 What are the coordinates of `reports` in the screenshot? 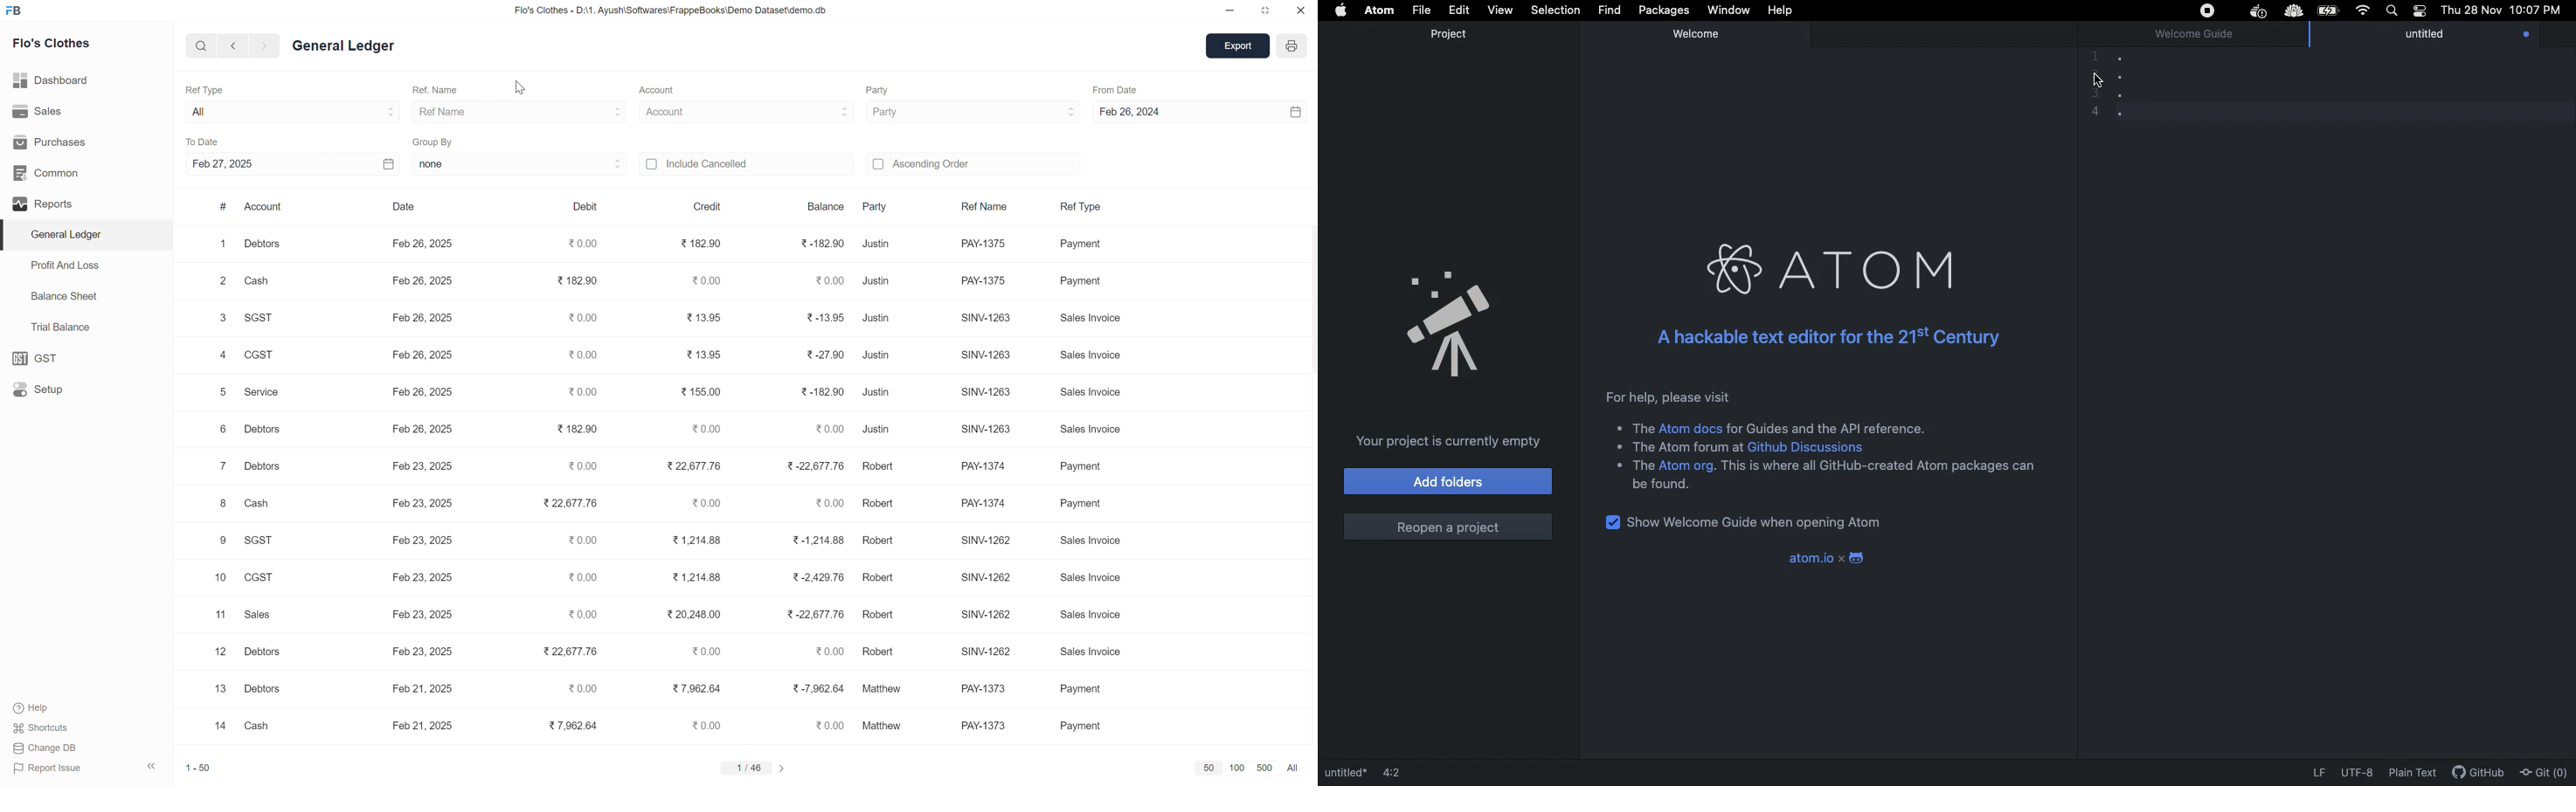 It's located at (82, 203).